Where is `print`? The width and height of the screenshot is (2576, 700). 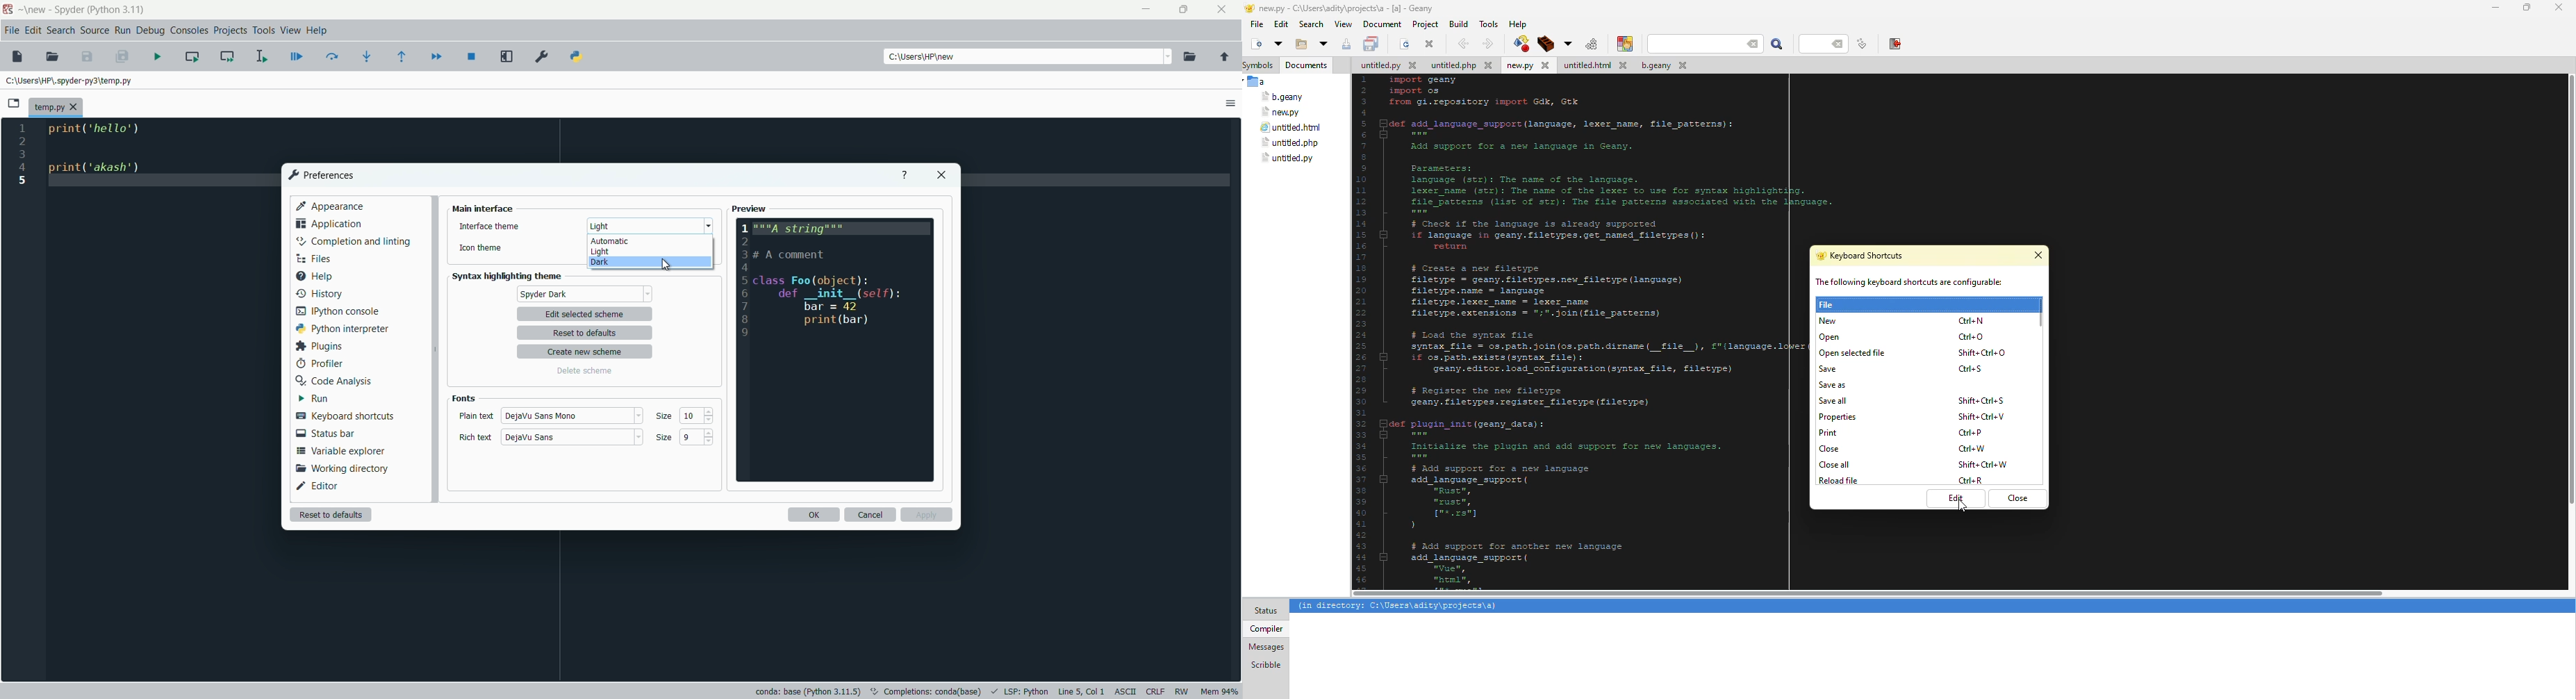
print is located at coordinates (1826, 431).